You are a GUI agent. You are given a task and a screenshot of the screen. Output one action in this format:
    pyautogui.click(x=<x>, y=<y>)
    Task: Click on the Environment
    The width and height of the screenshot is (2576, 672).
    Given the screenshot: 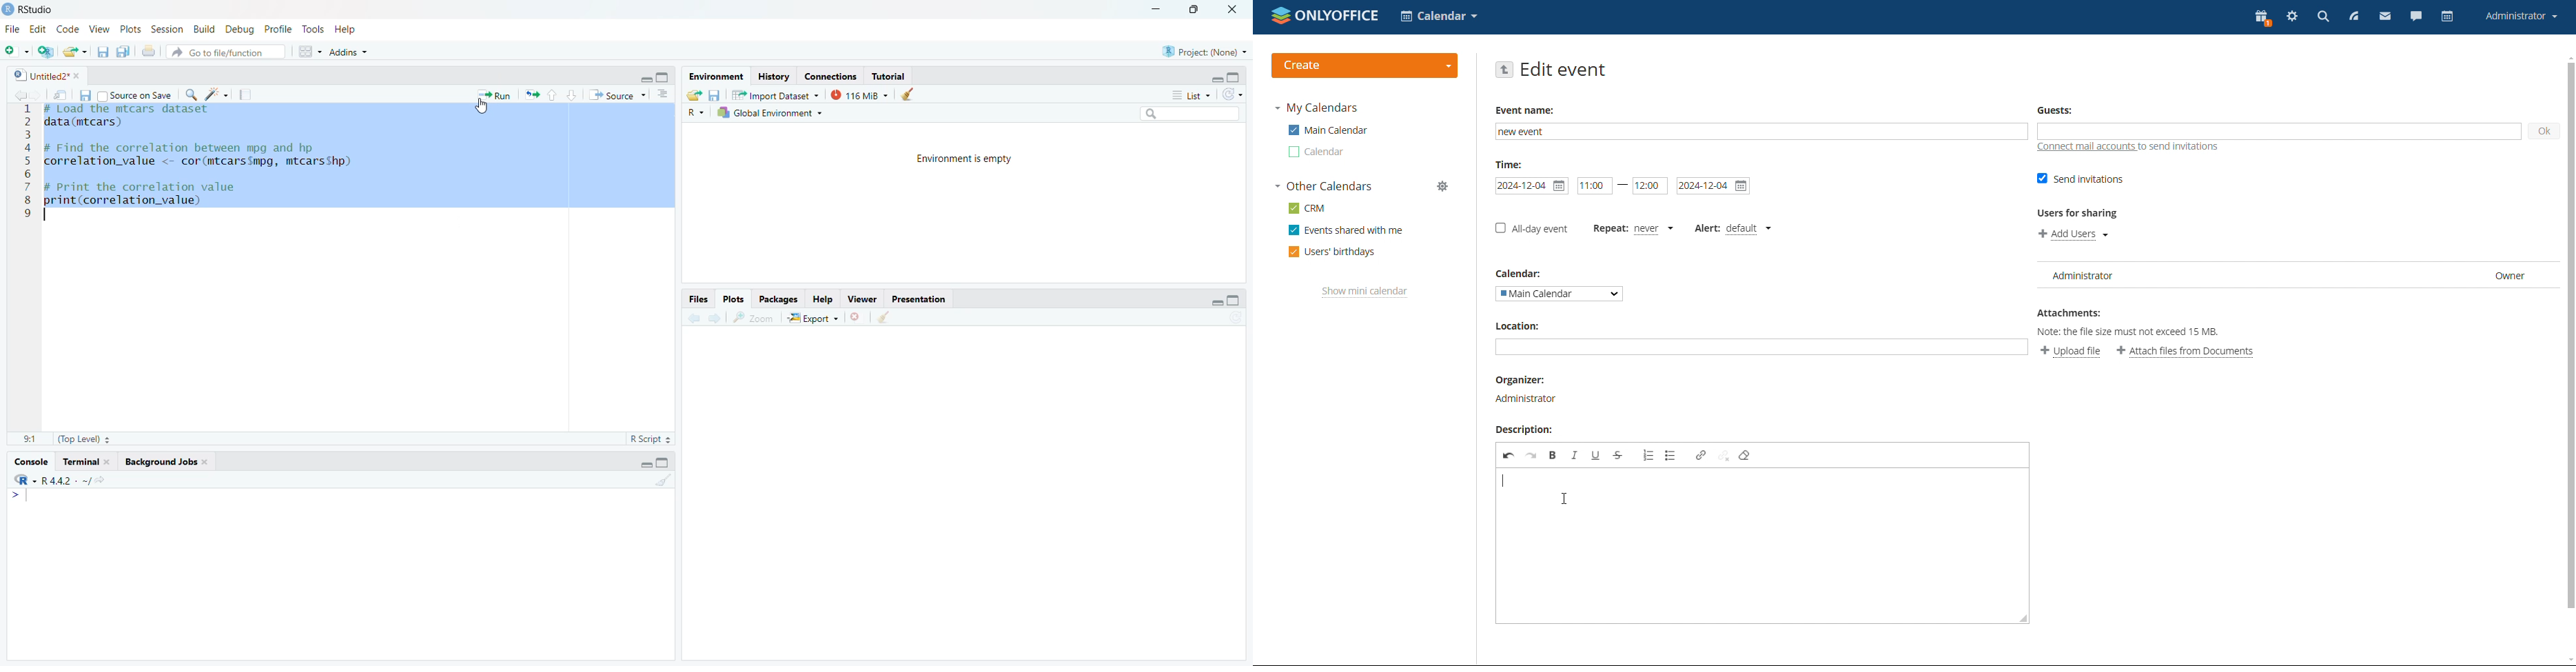 What is the action you would take?
    pyautogui.click(x=716, y=76)
    